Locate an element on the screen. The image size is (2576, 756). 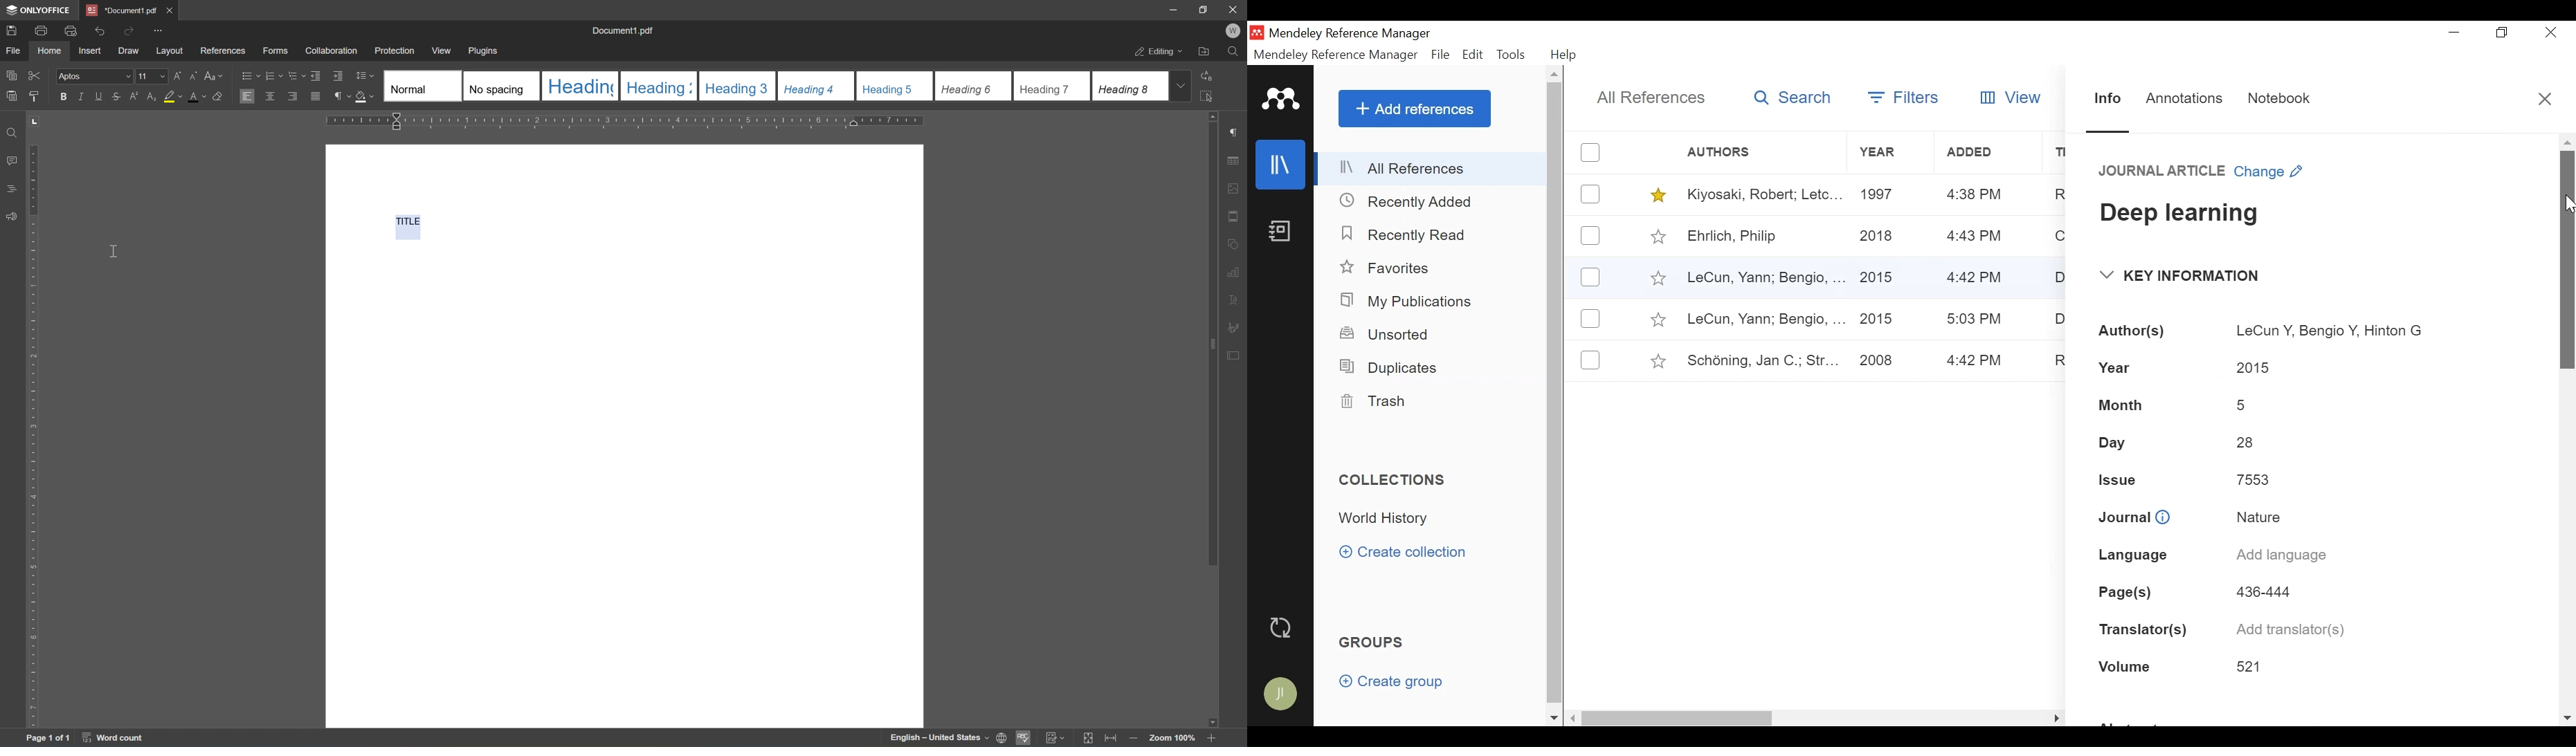
Year is located at coordinates (1889, 153).